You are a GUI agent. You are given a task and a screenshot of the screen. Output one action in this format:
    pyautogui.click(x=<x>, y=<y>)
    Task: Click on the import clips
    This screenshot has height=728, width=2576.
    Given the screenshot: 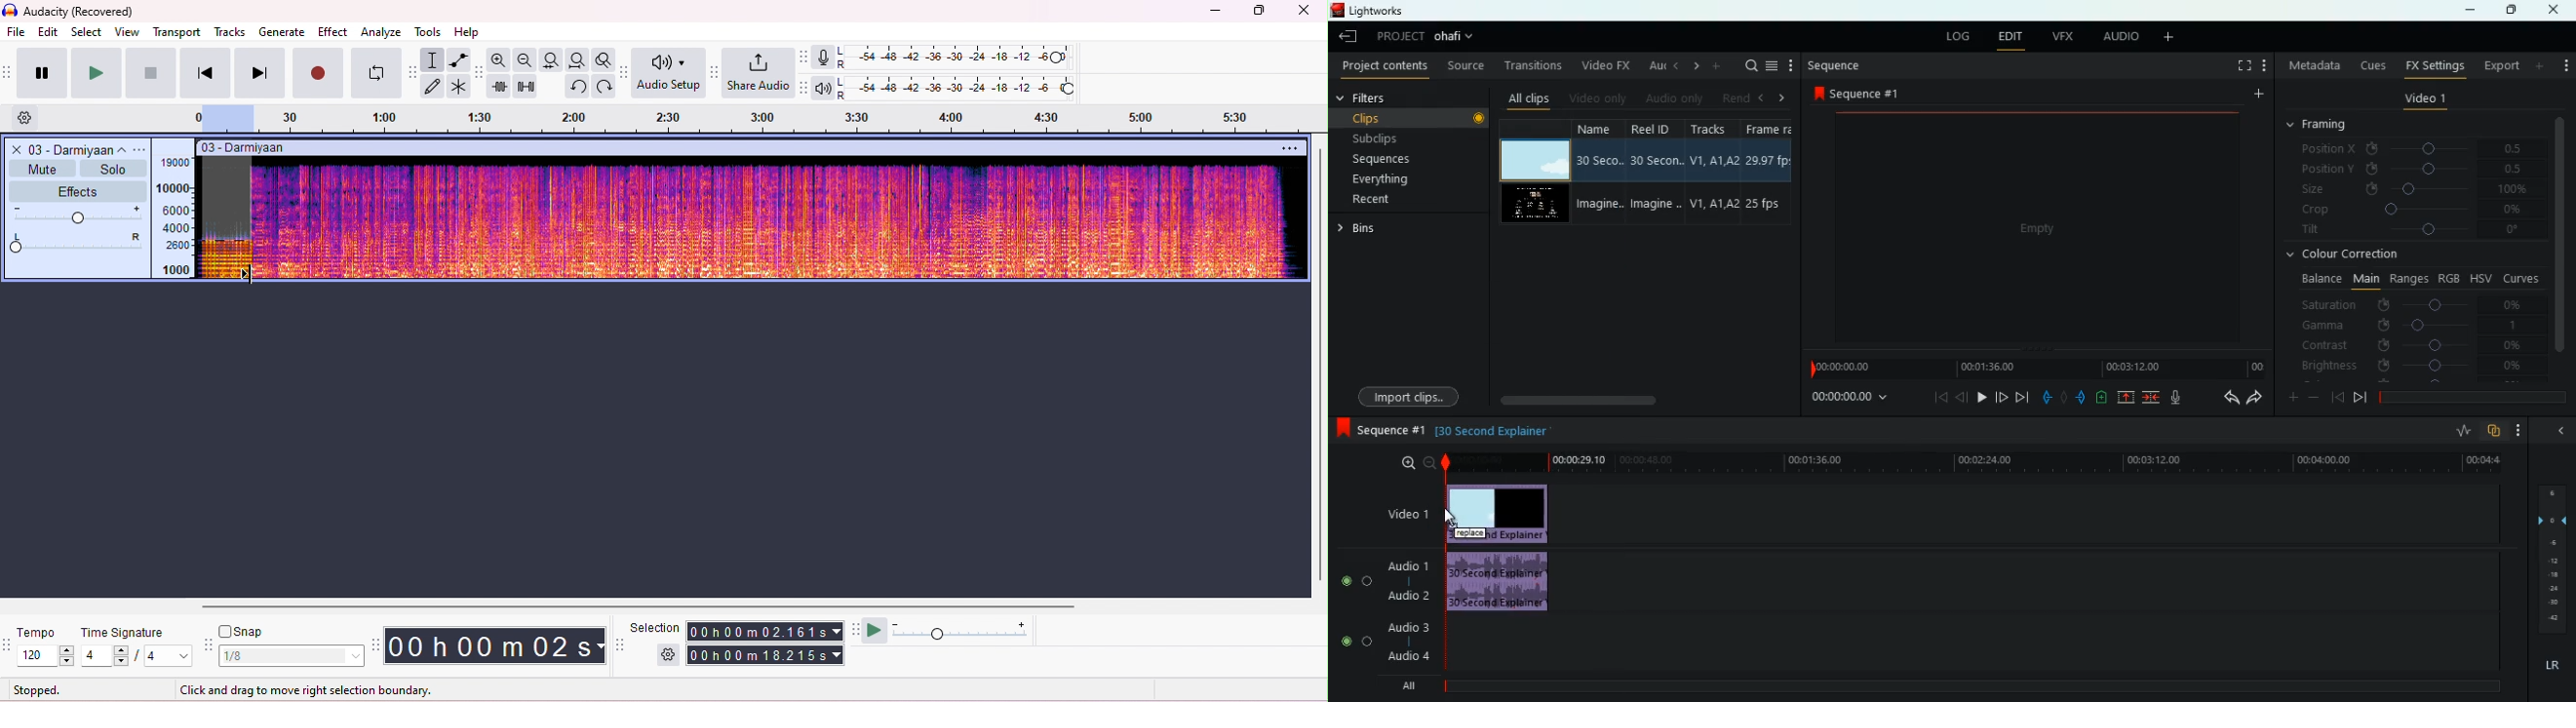 What is the action you would take?
    pyautogui.click(x=1412, y=394)
    